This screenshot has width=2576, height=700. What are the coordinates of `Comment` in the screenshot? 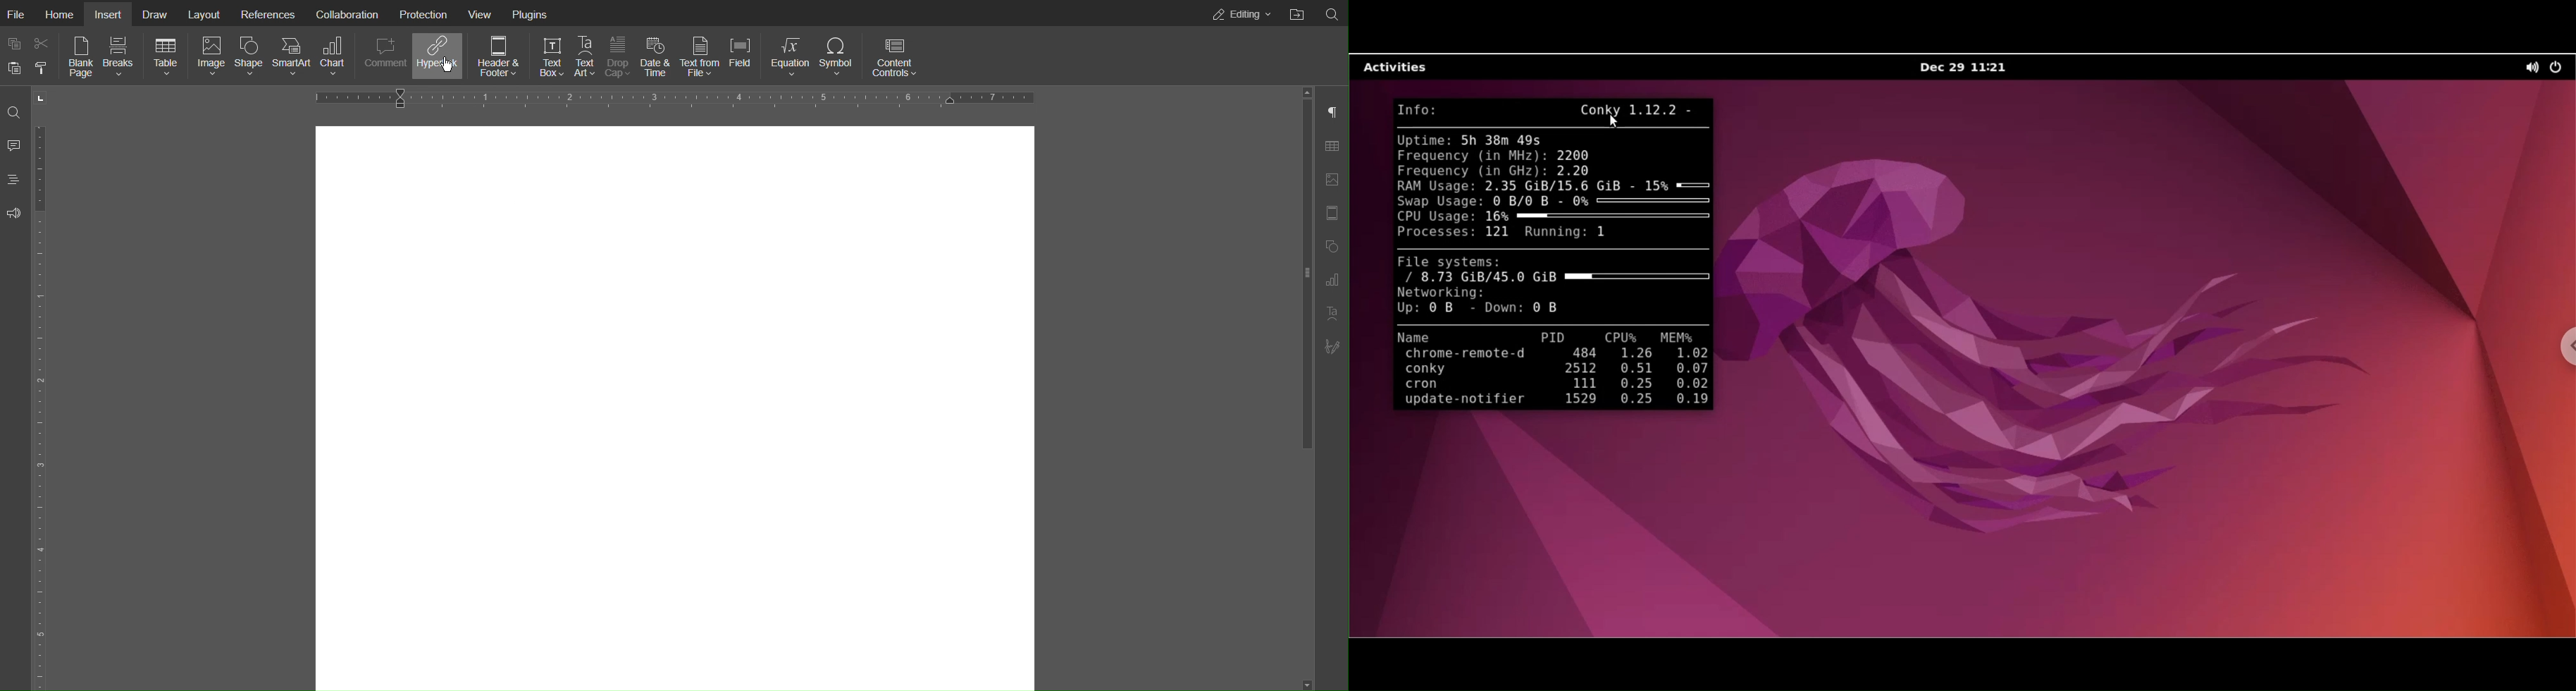 It's located at (13, 145).